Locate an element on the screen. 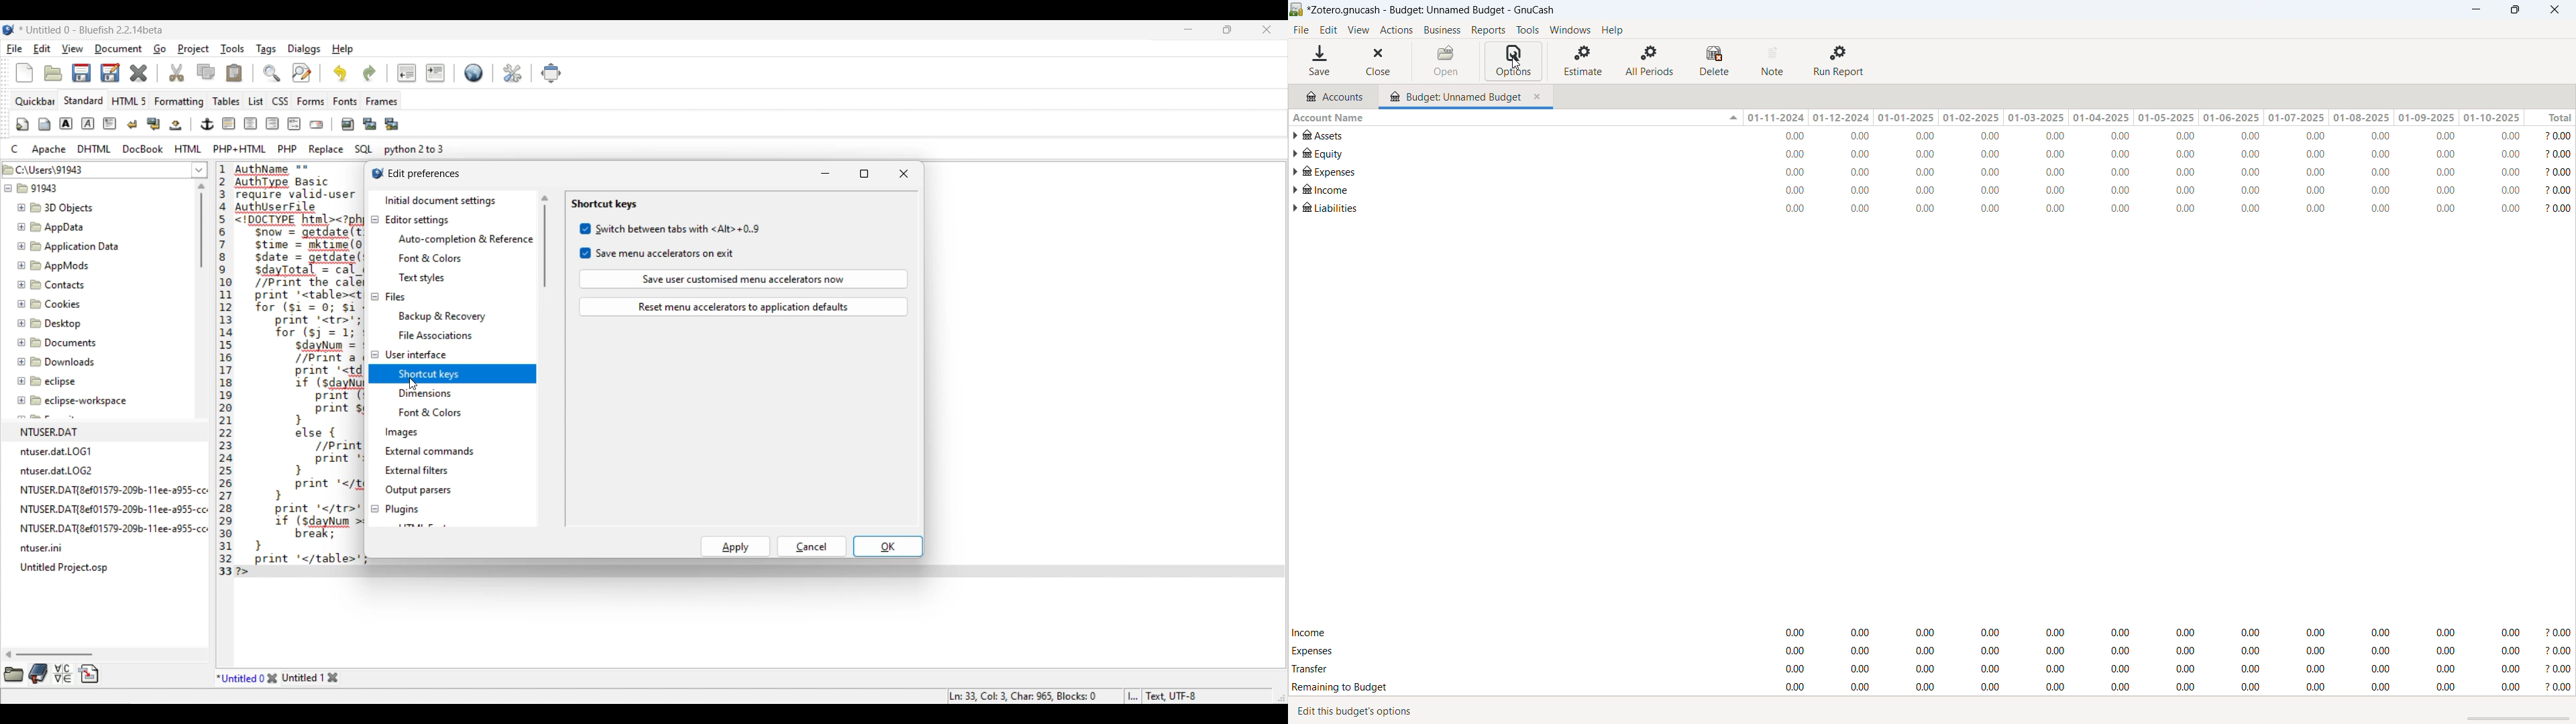 The width and height of the screenshot is (2576, 728). Document menu is located at coordinates (119, 49).